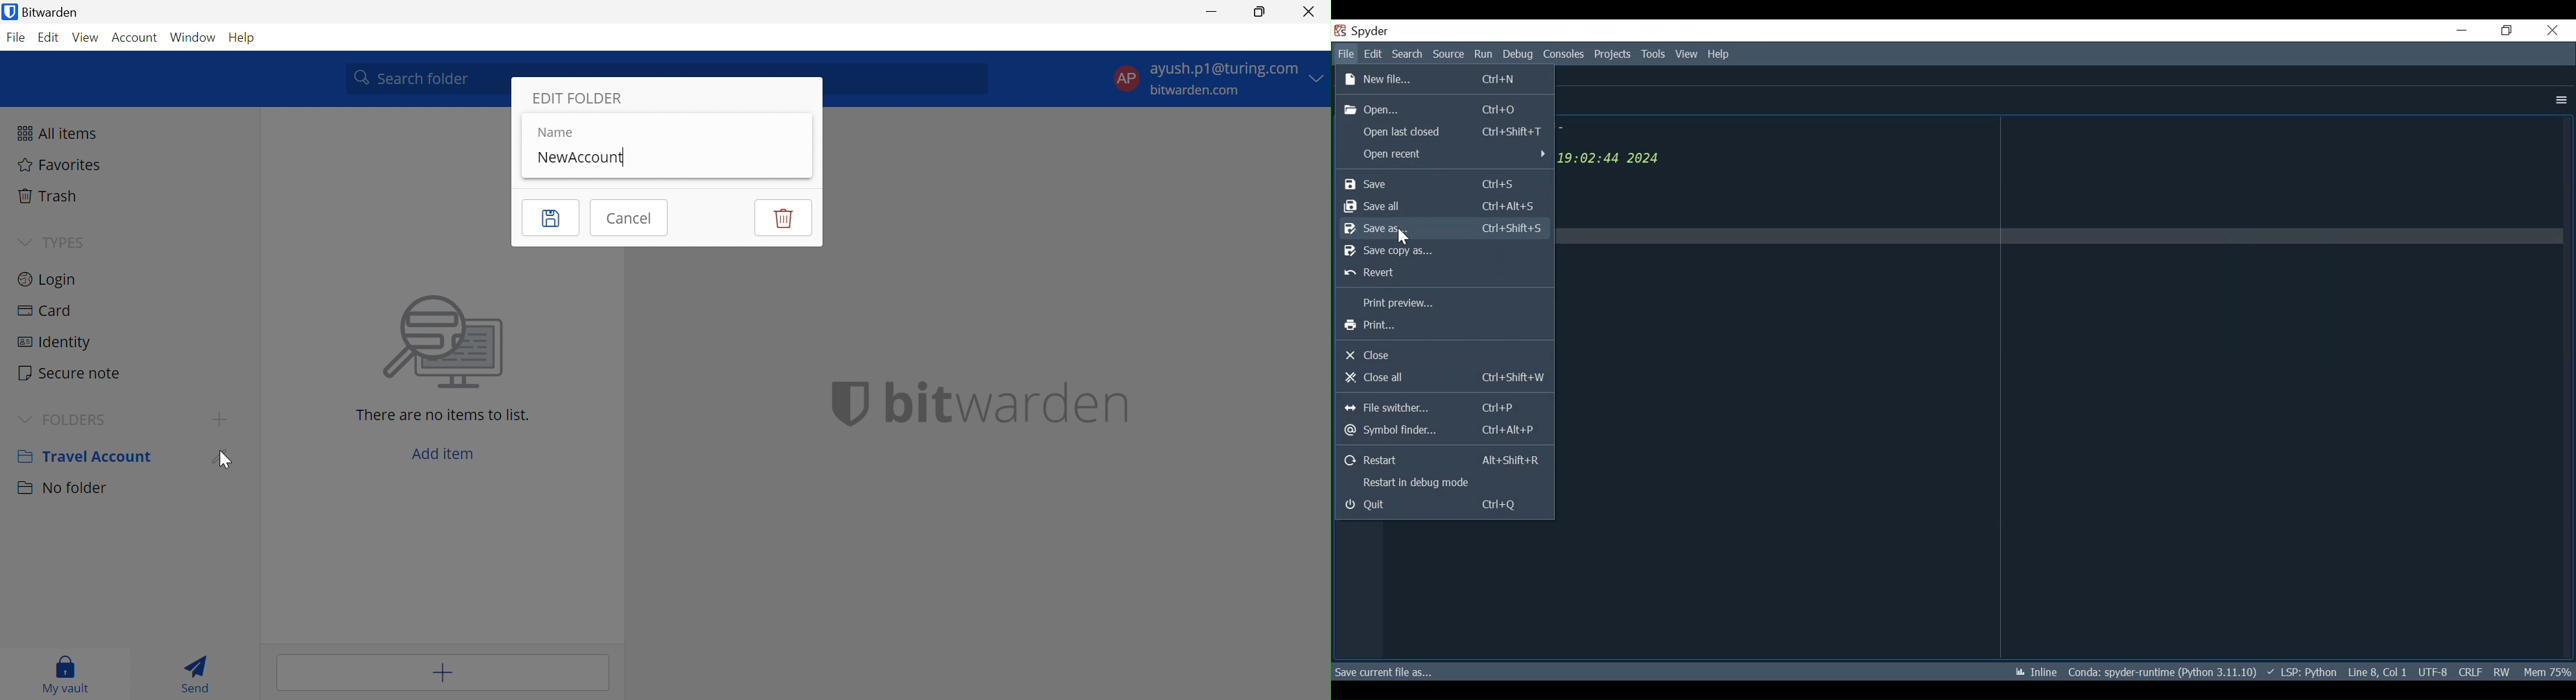  I want to click on Travel Account, so click(87, 456).